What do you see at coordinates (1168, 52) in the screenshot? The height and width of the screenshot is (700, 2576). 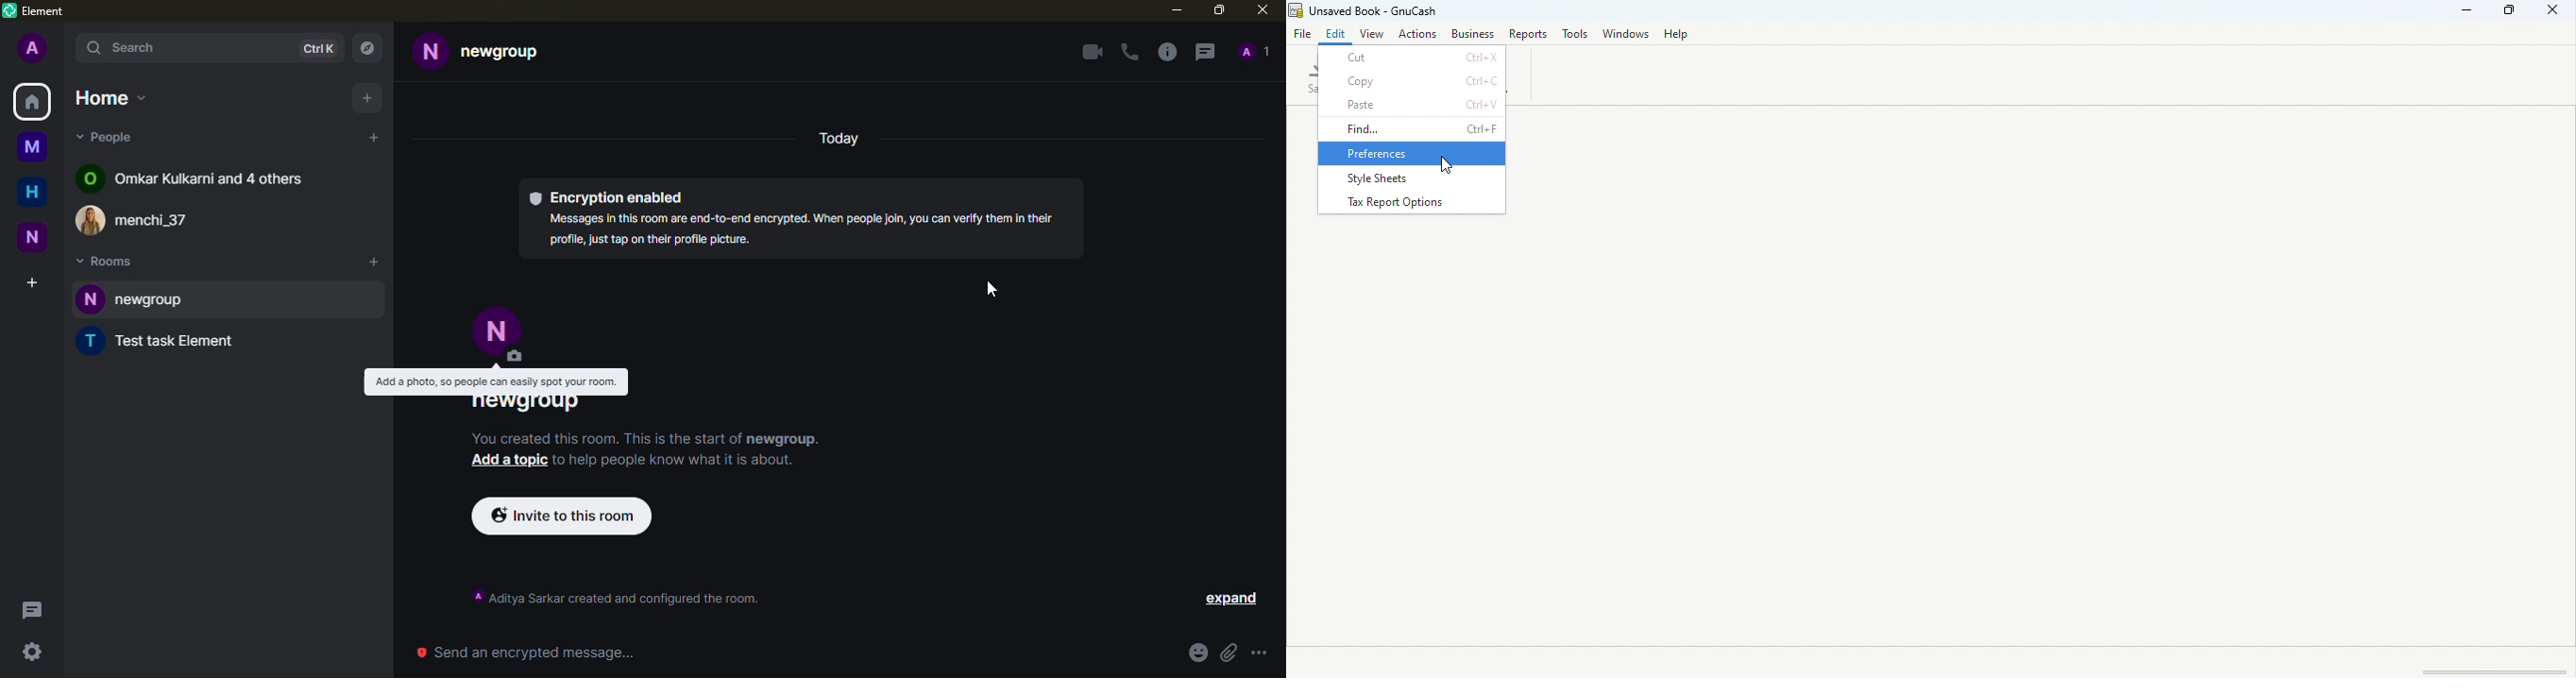 I see `info` at bounding box center [1168, 52].